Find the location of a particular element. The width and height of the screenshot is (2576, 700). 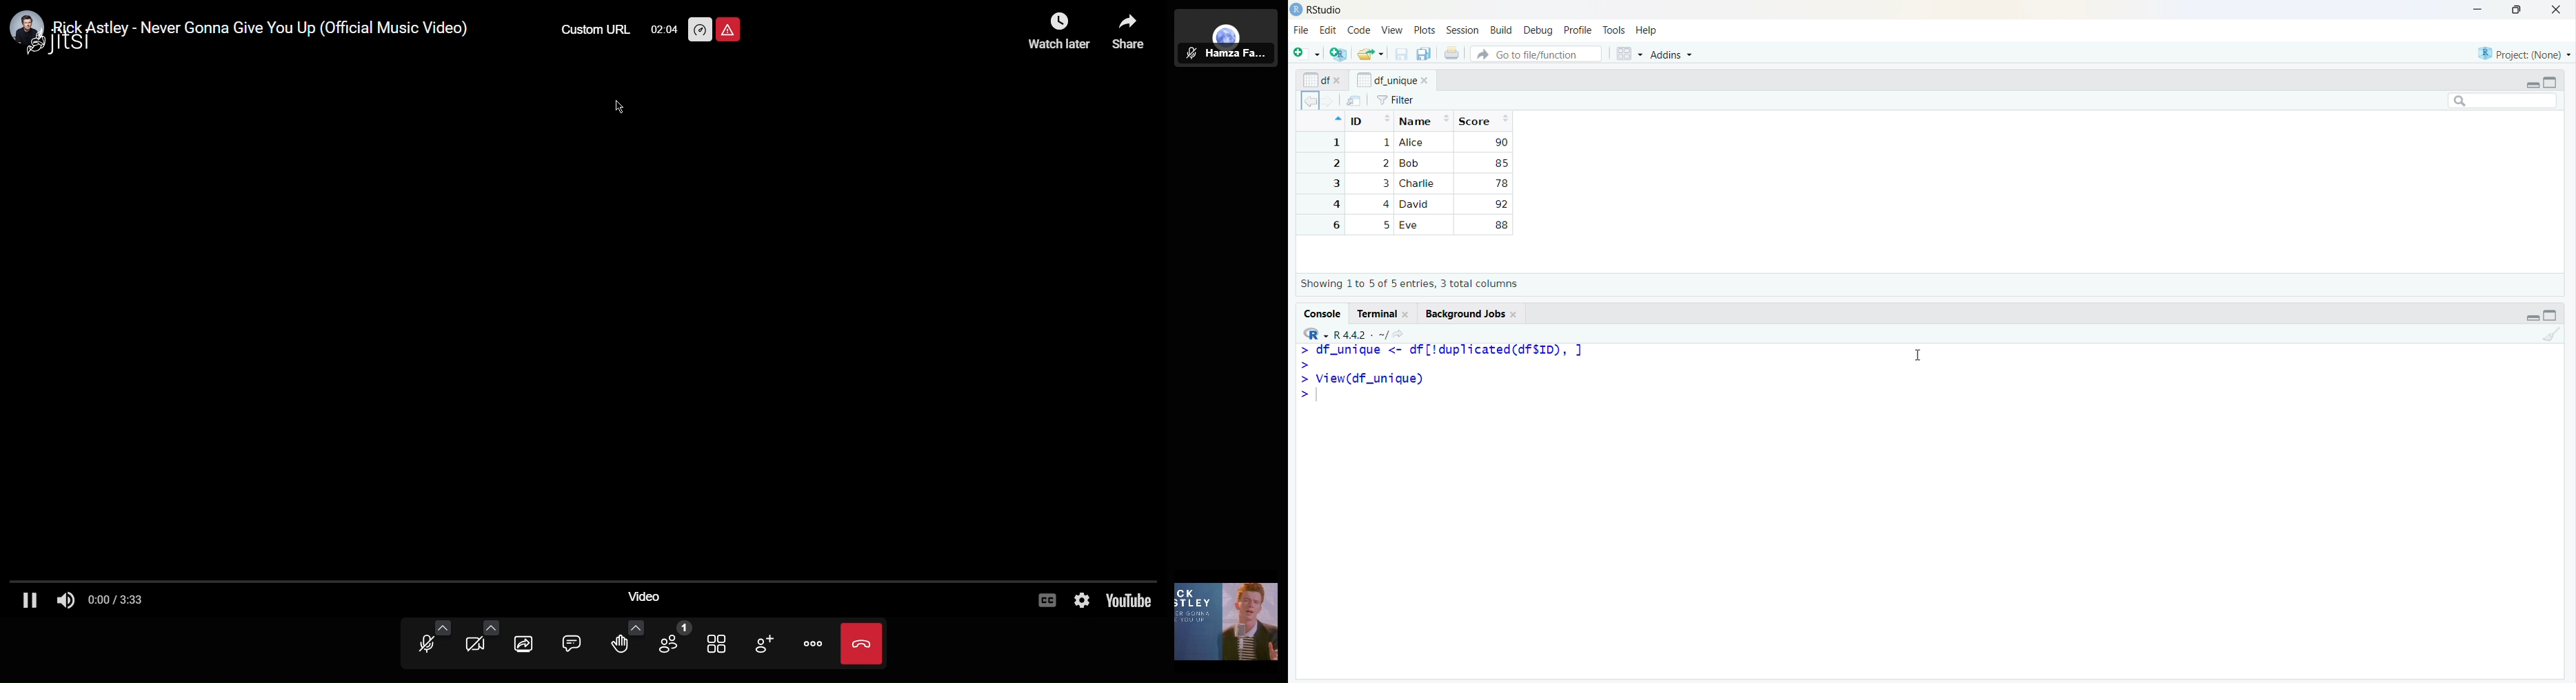

new file is located at coordinates (1307, 53).